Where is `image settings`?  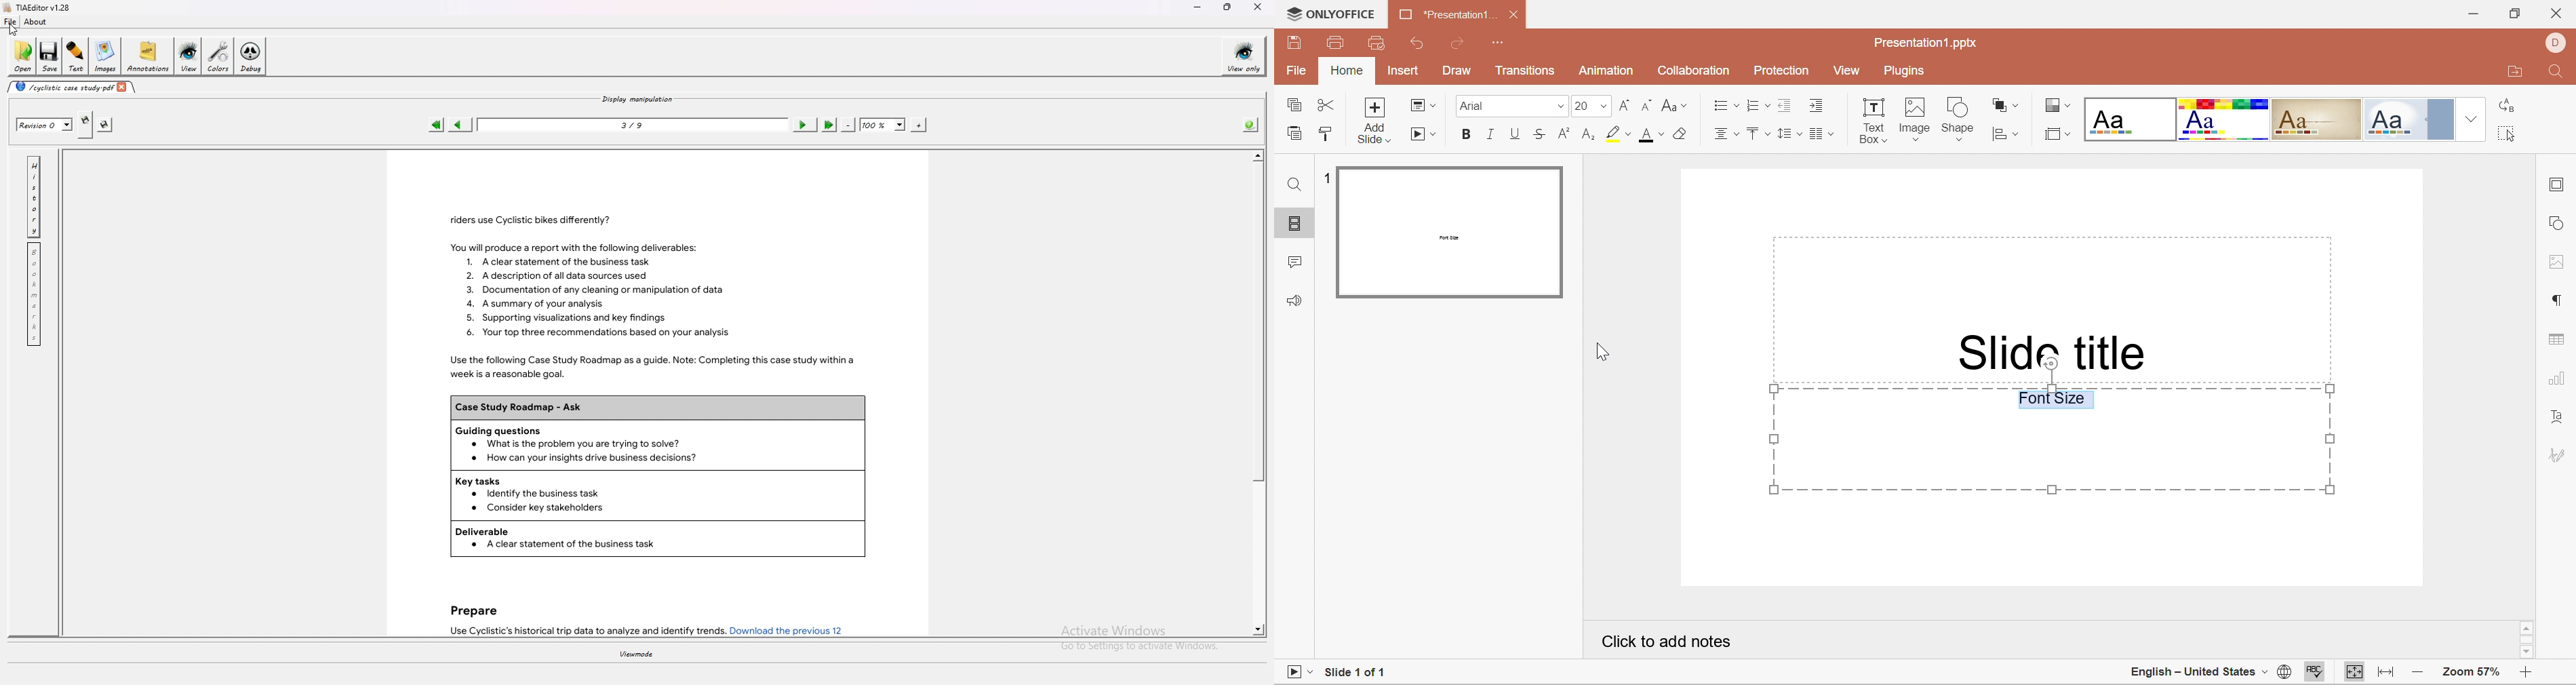 image settings is located at coordinates (2558, 262).